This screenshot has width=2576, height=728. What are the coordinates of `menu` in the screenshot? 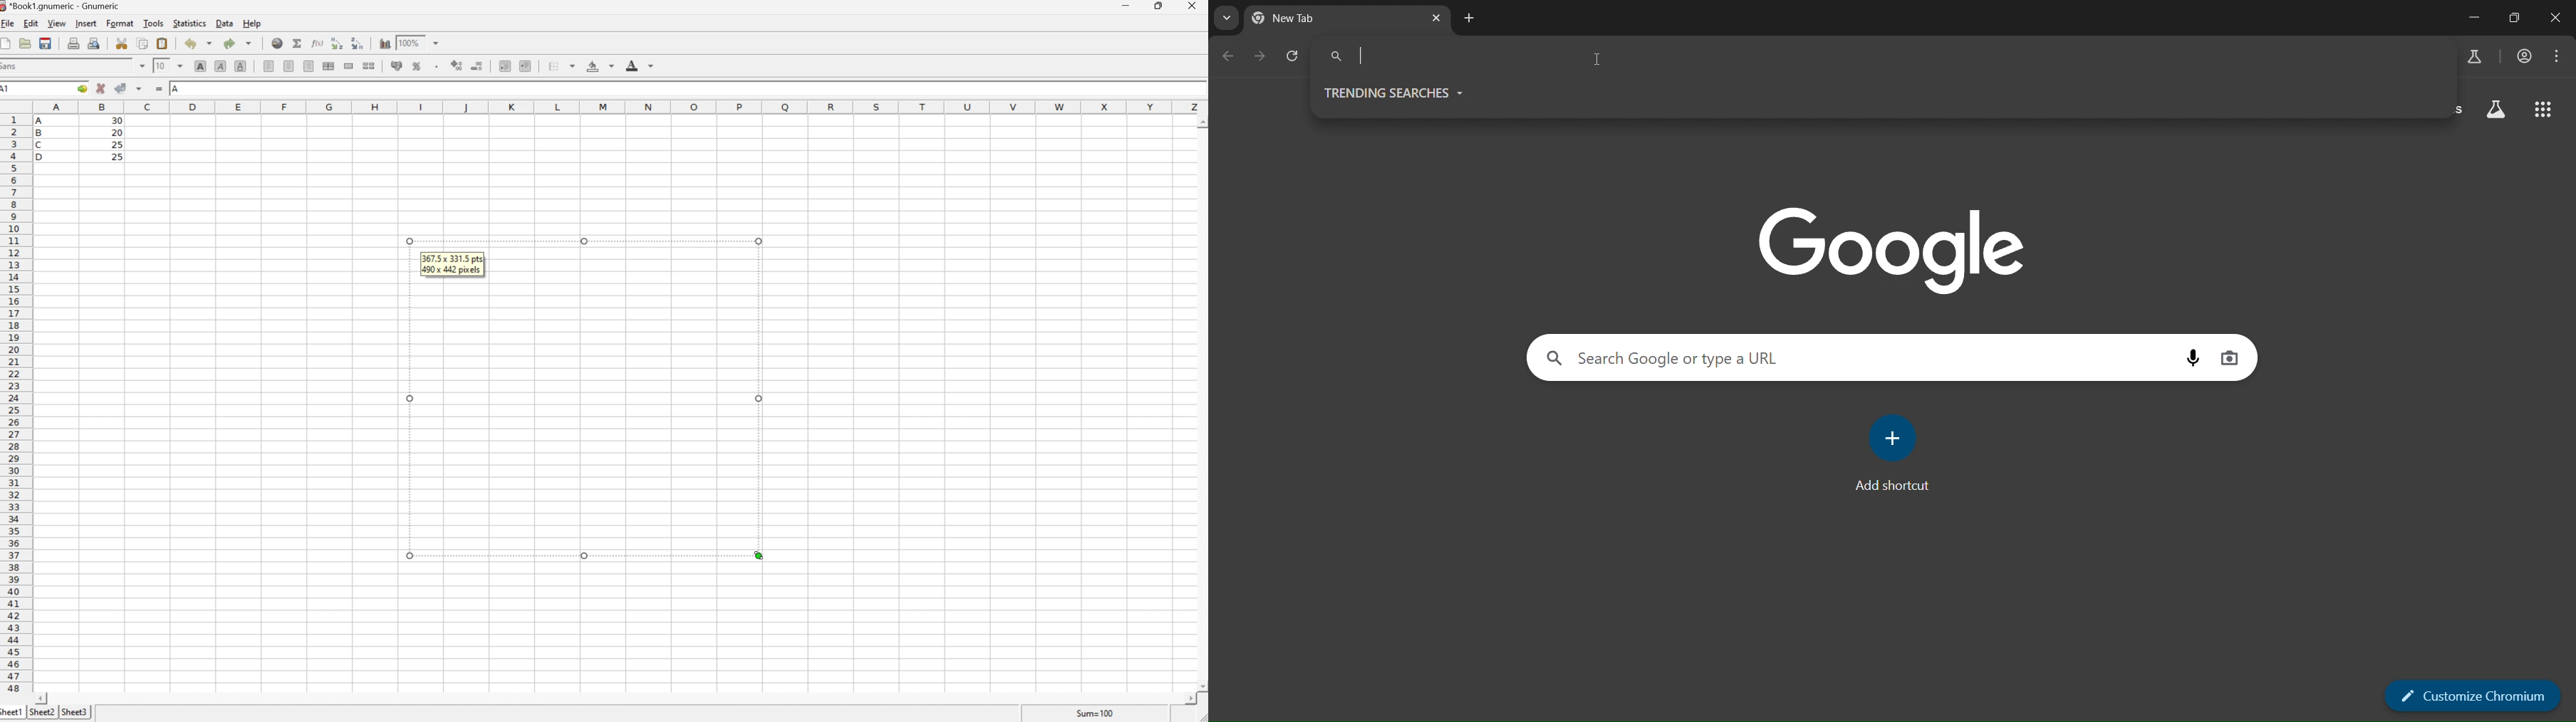 It's located at (2560, 56).